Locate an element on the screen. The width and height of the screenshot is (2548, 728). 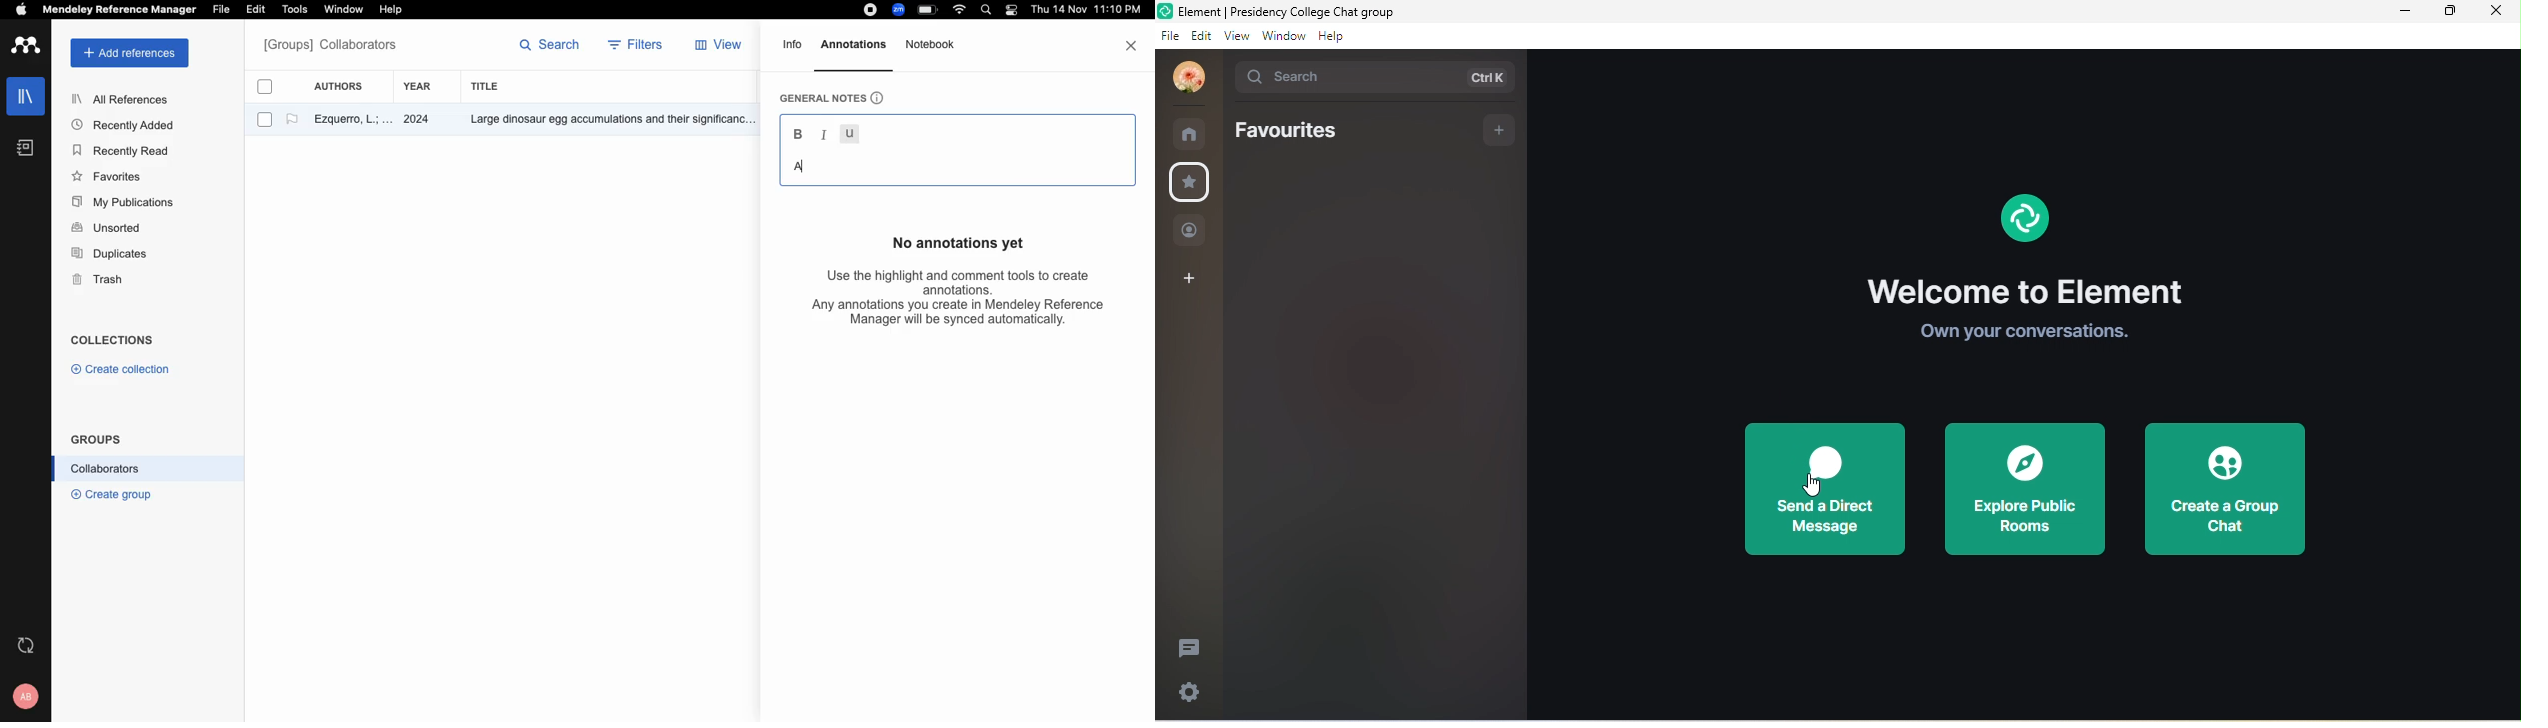
COLLECTIONS is located at coordinates (112, 342).